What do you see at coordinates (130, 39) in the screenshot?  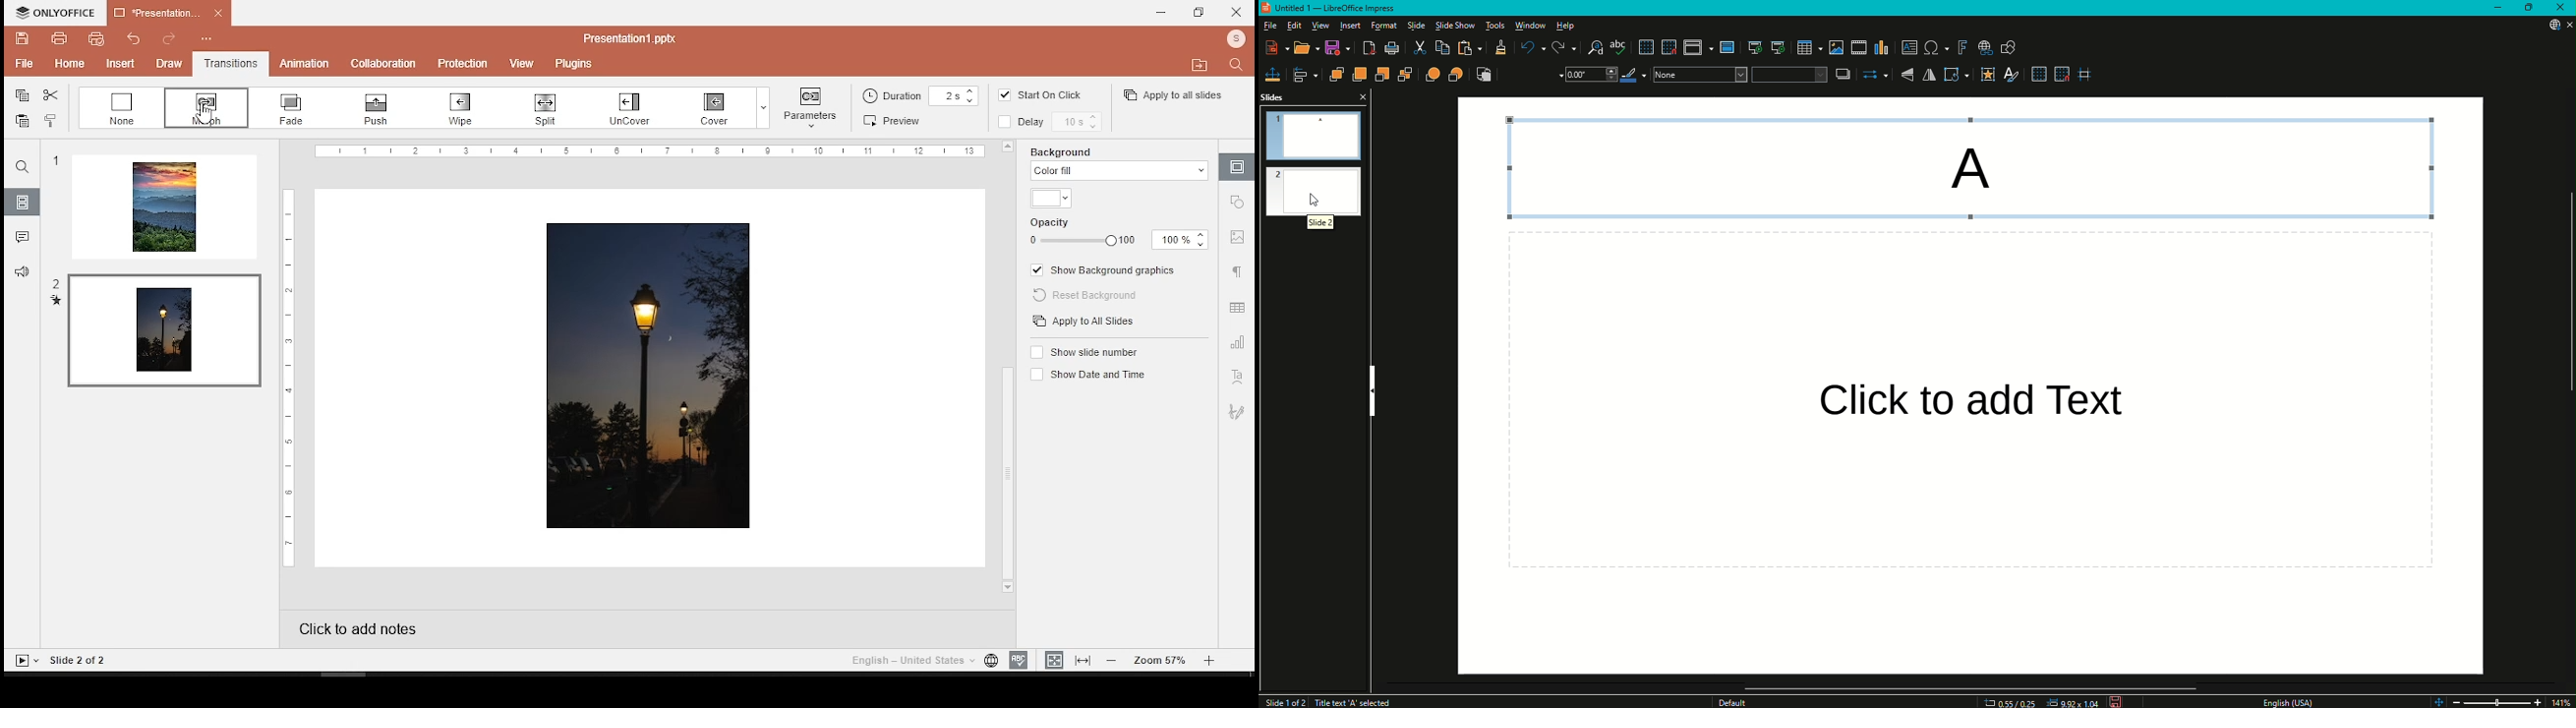 I see `undo` at bounding box center [130, 39].